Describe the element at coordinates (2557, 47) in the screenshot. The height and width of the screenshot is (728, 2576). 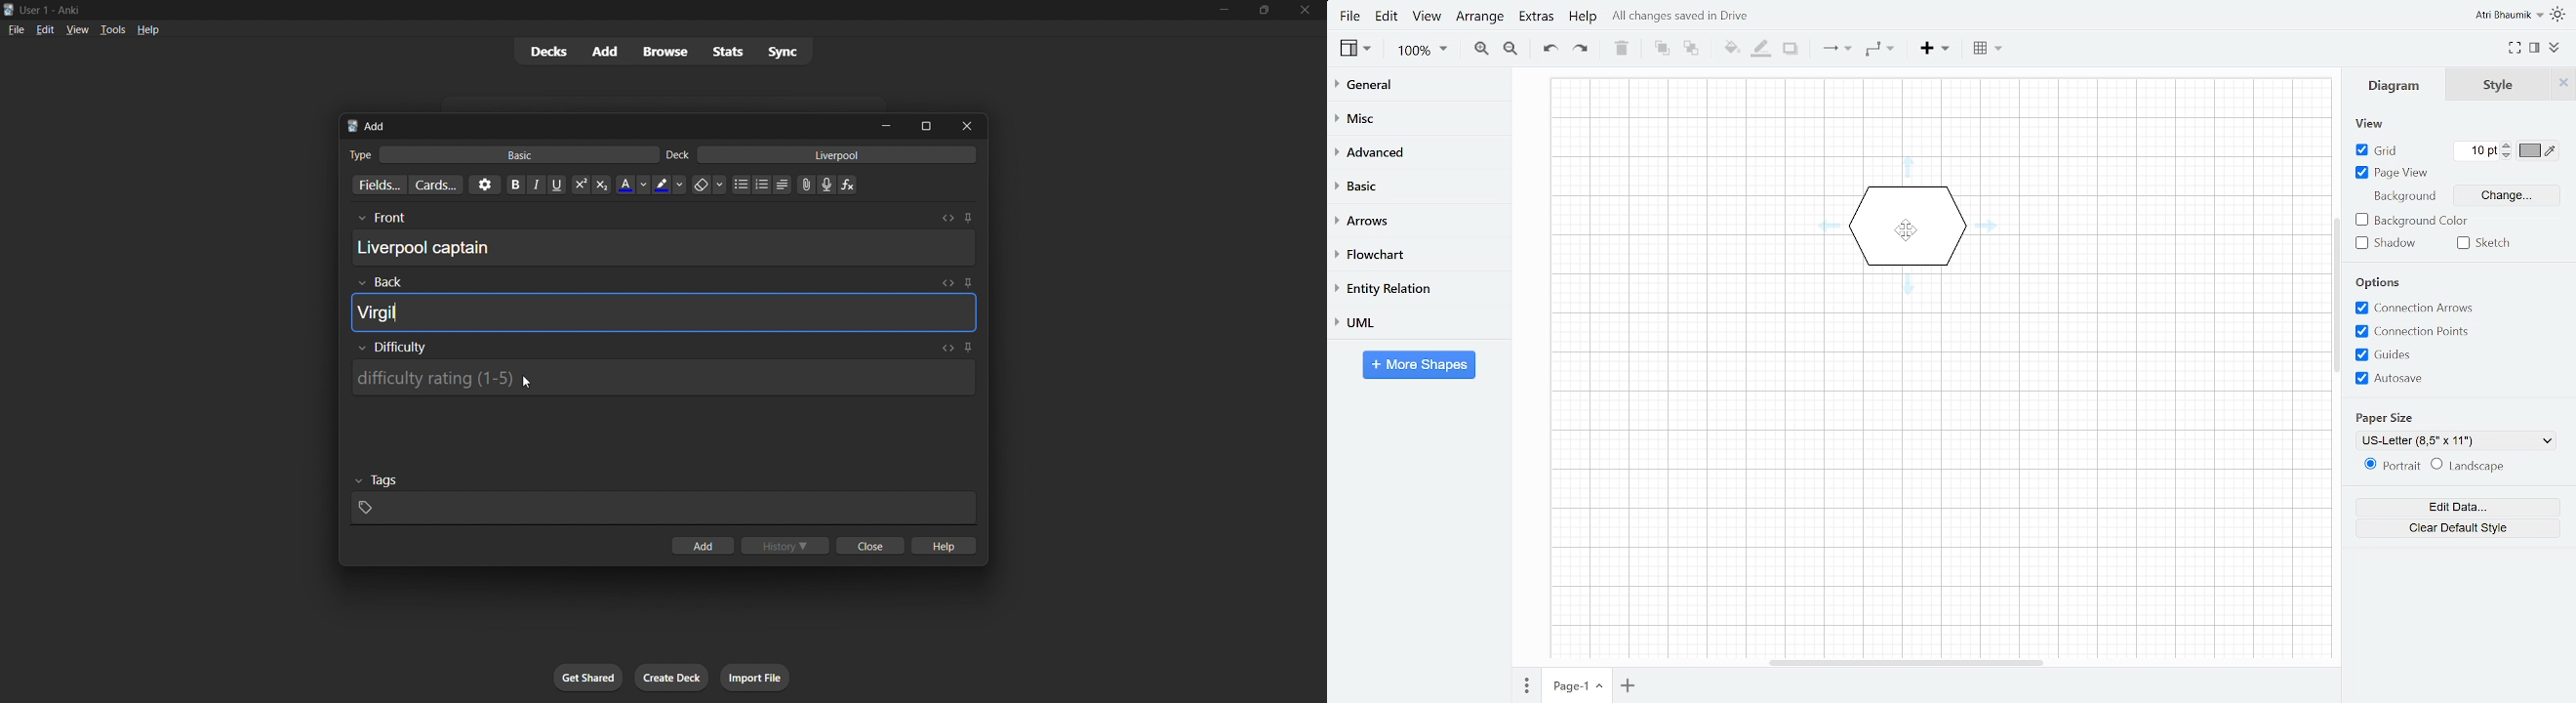
I see `Collapse` at that location.